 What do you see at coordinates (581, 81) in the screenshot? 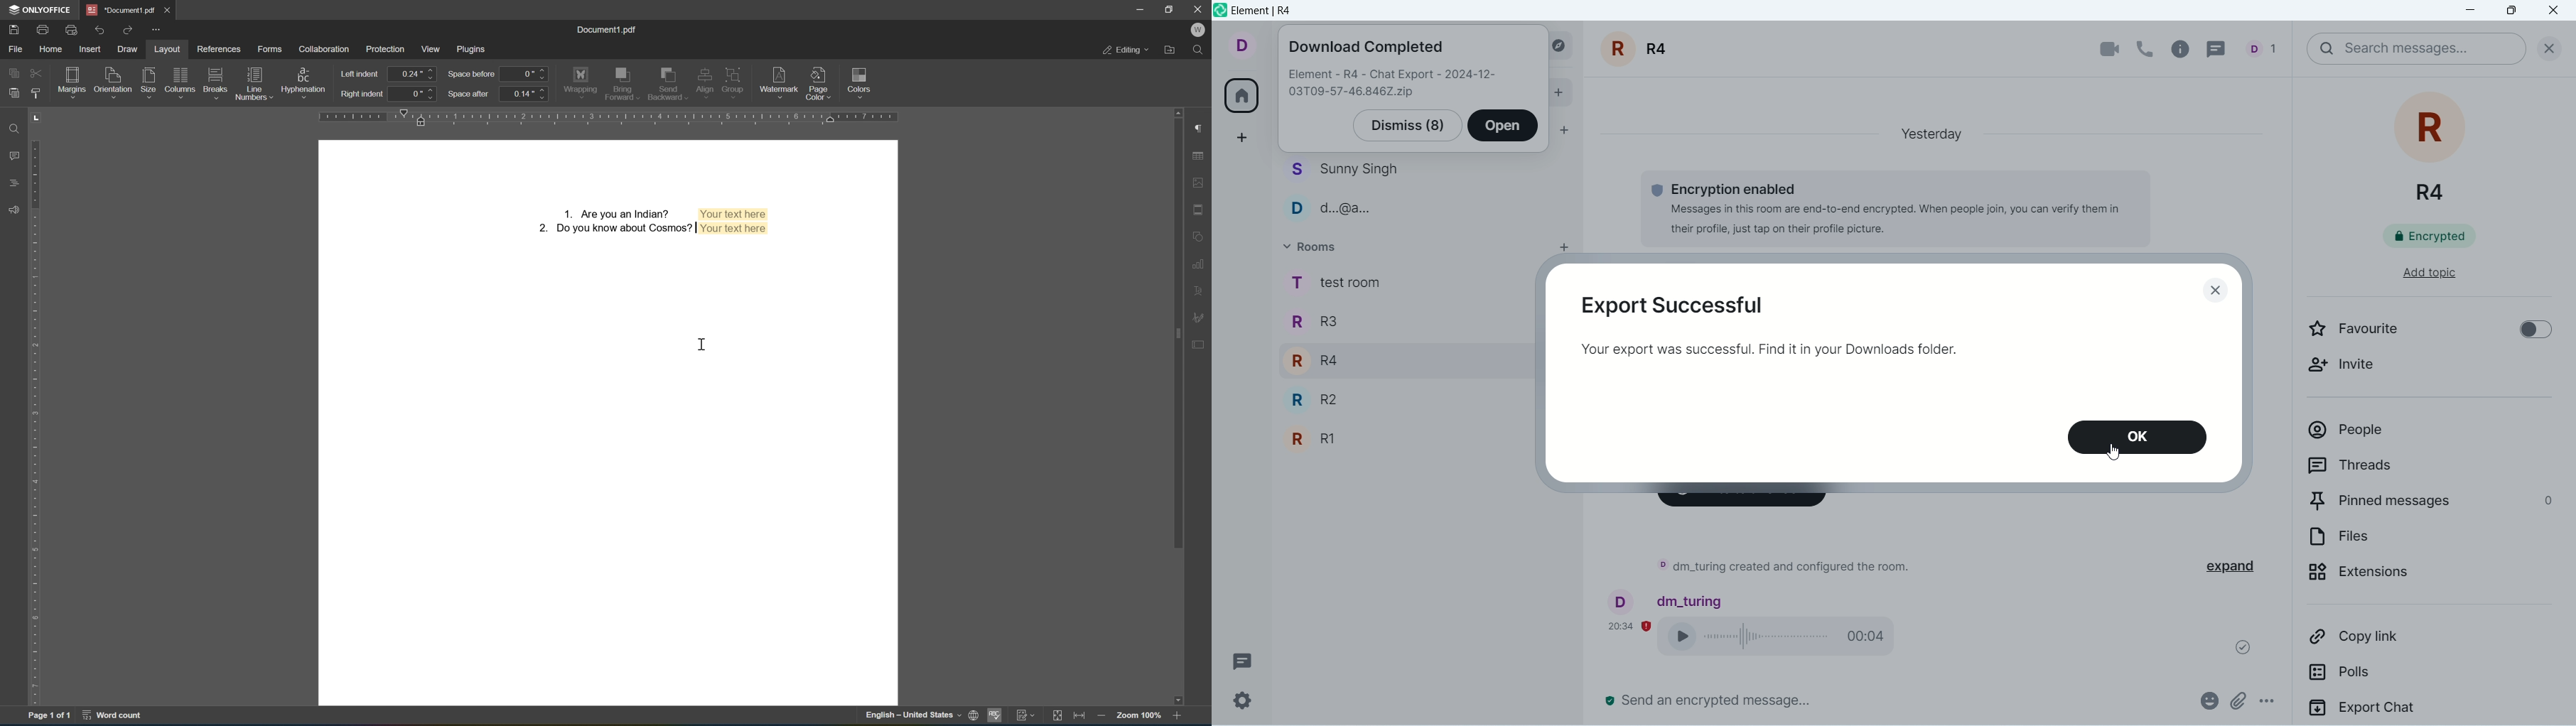
I see `wrapping` at bounding box center [581, 81].